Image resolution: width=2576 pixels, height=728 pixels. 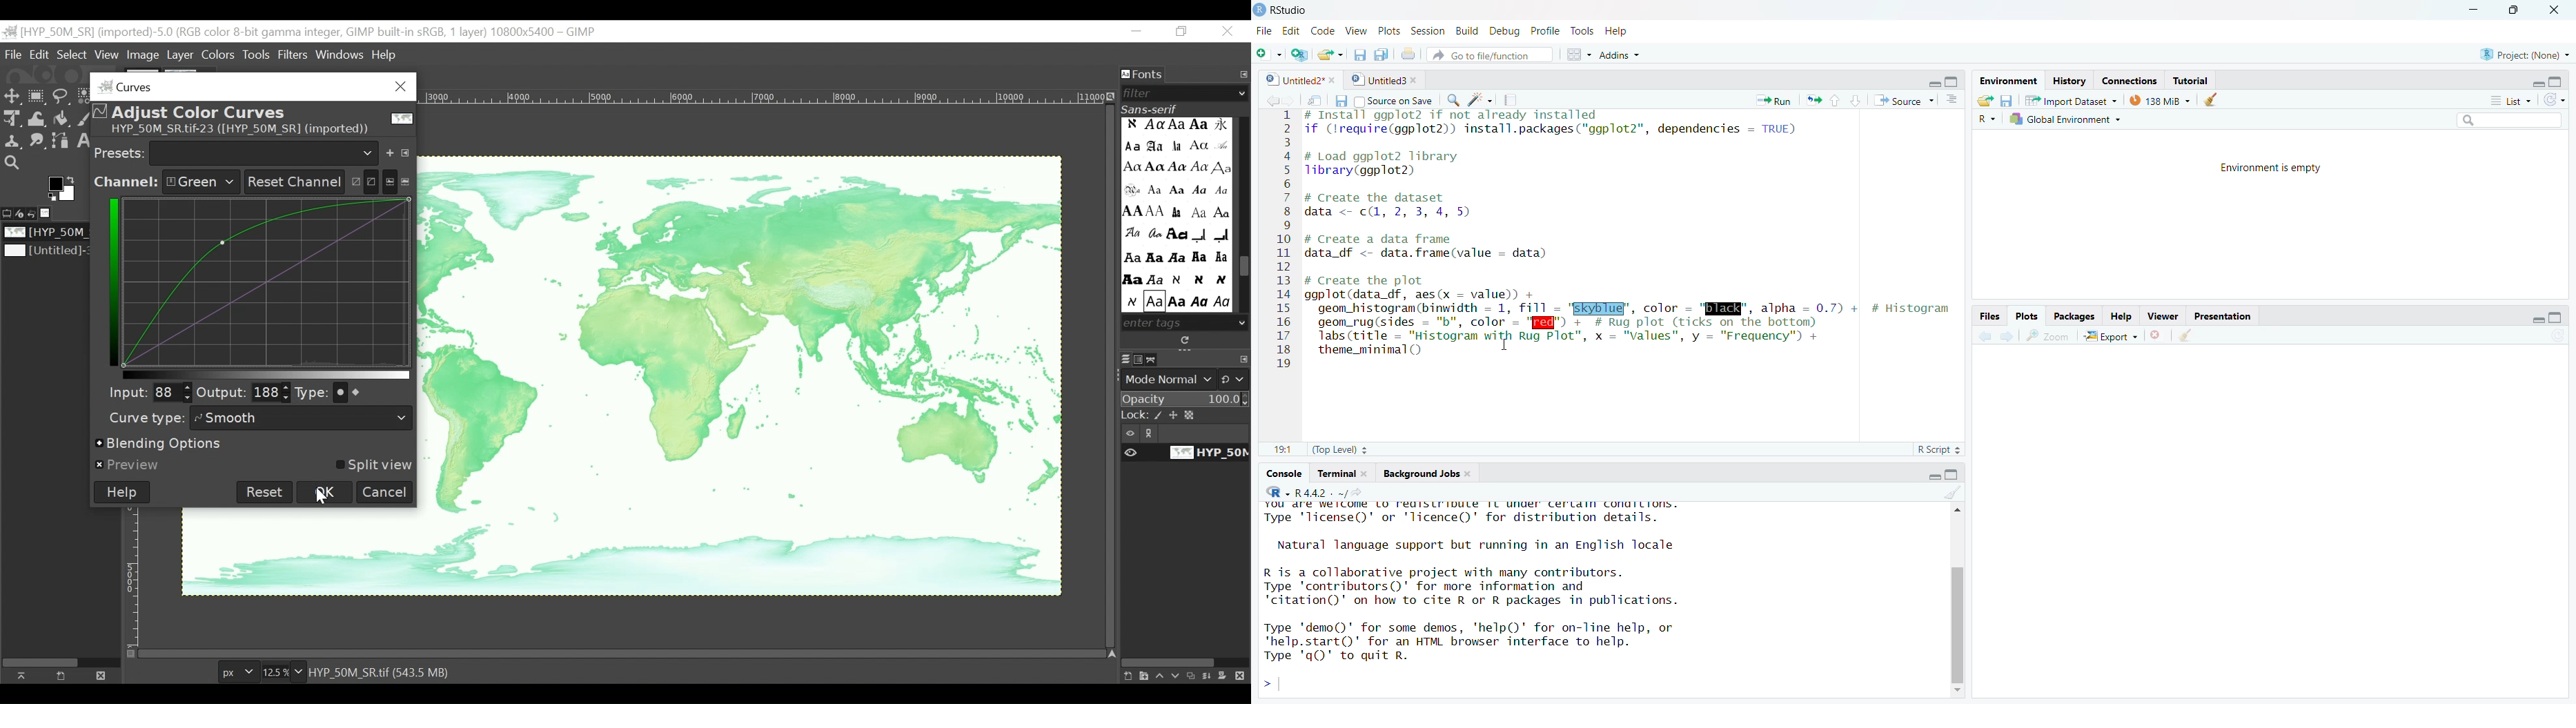 What do you see at coordinates (1813, 101) in the screenshot?
I see `rerun` at bounding box center [1813, 101].